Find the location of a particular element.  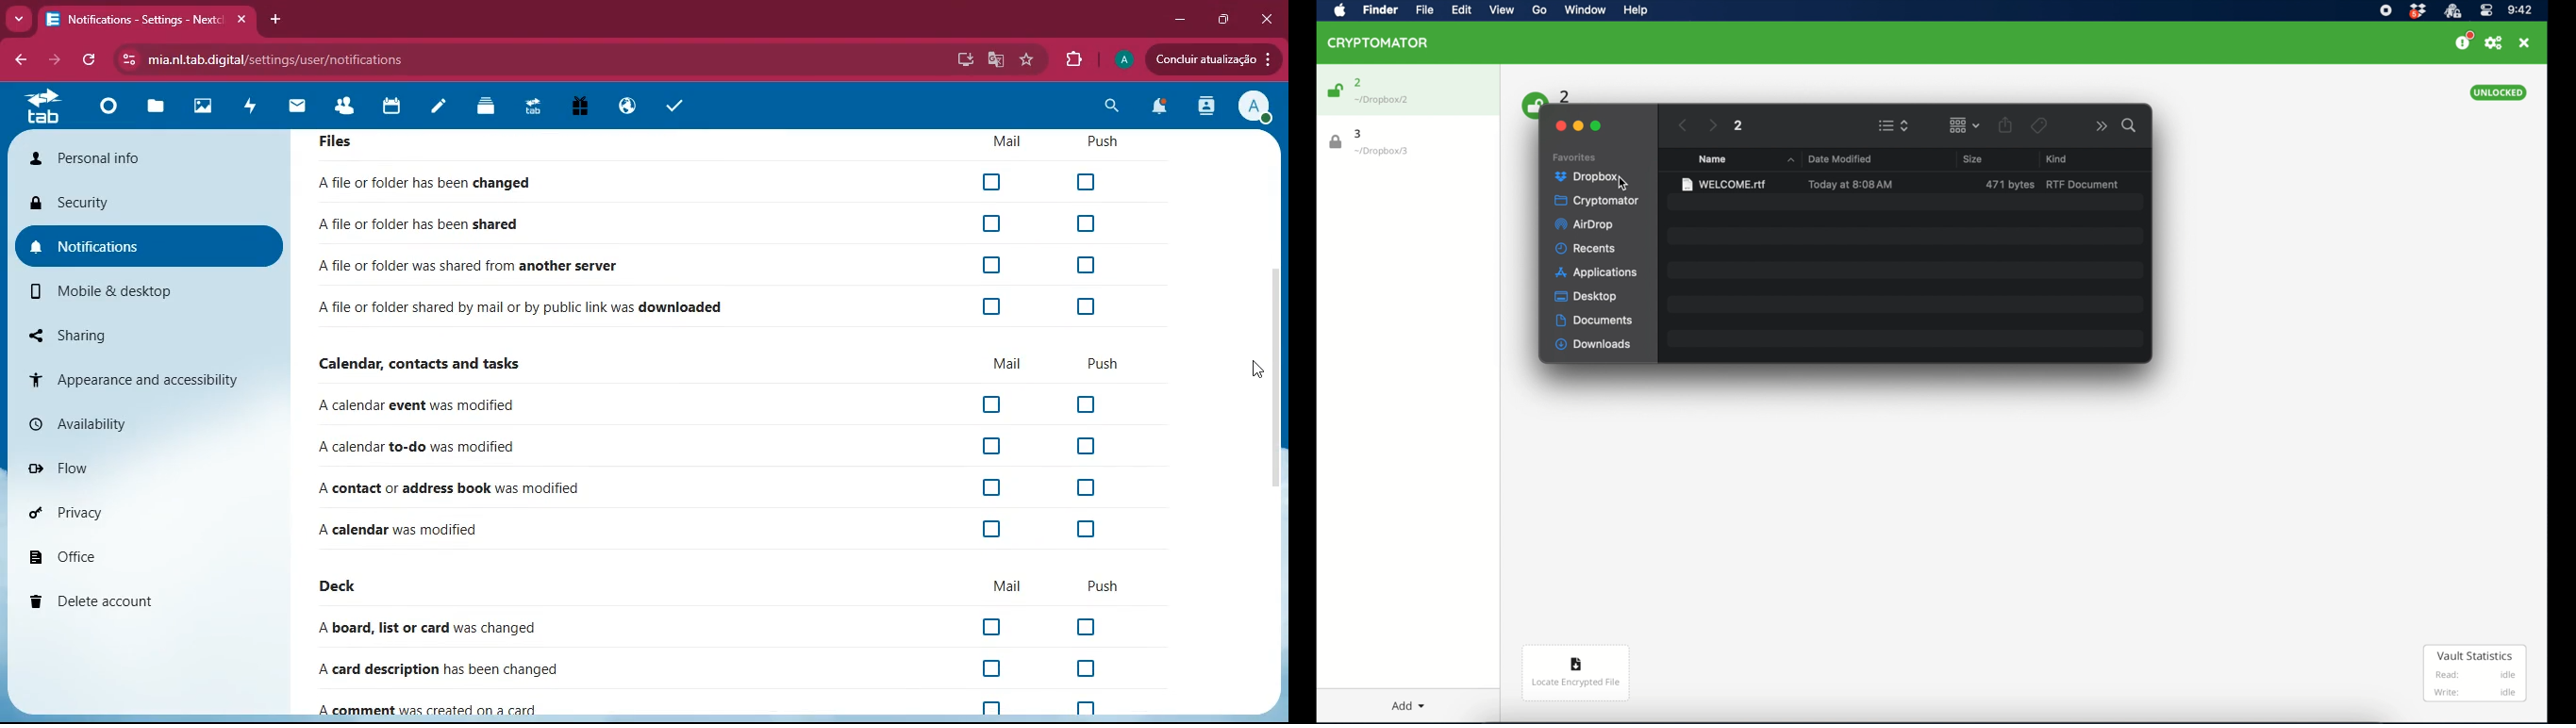

screen recorder icon is located at coordinates (2385, 11).